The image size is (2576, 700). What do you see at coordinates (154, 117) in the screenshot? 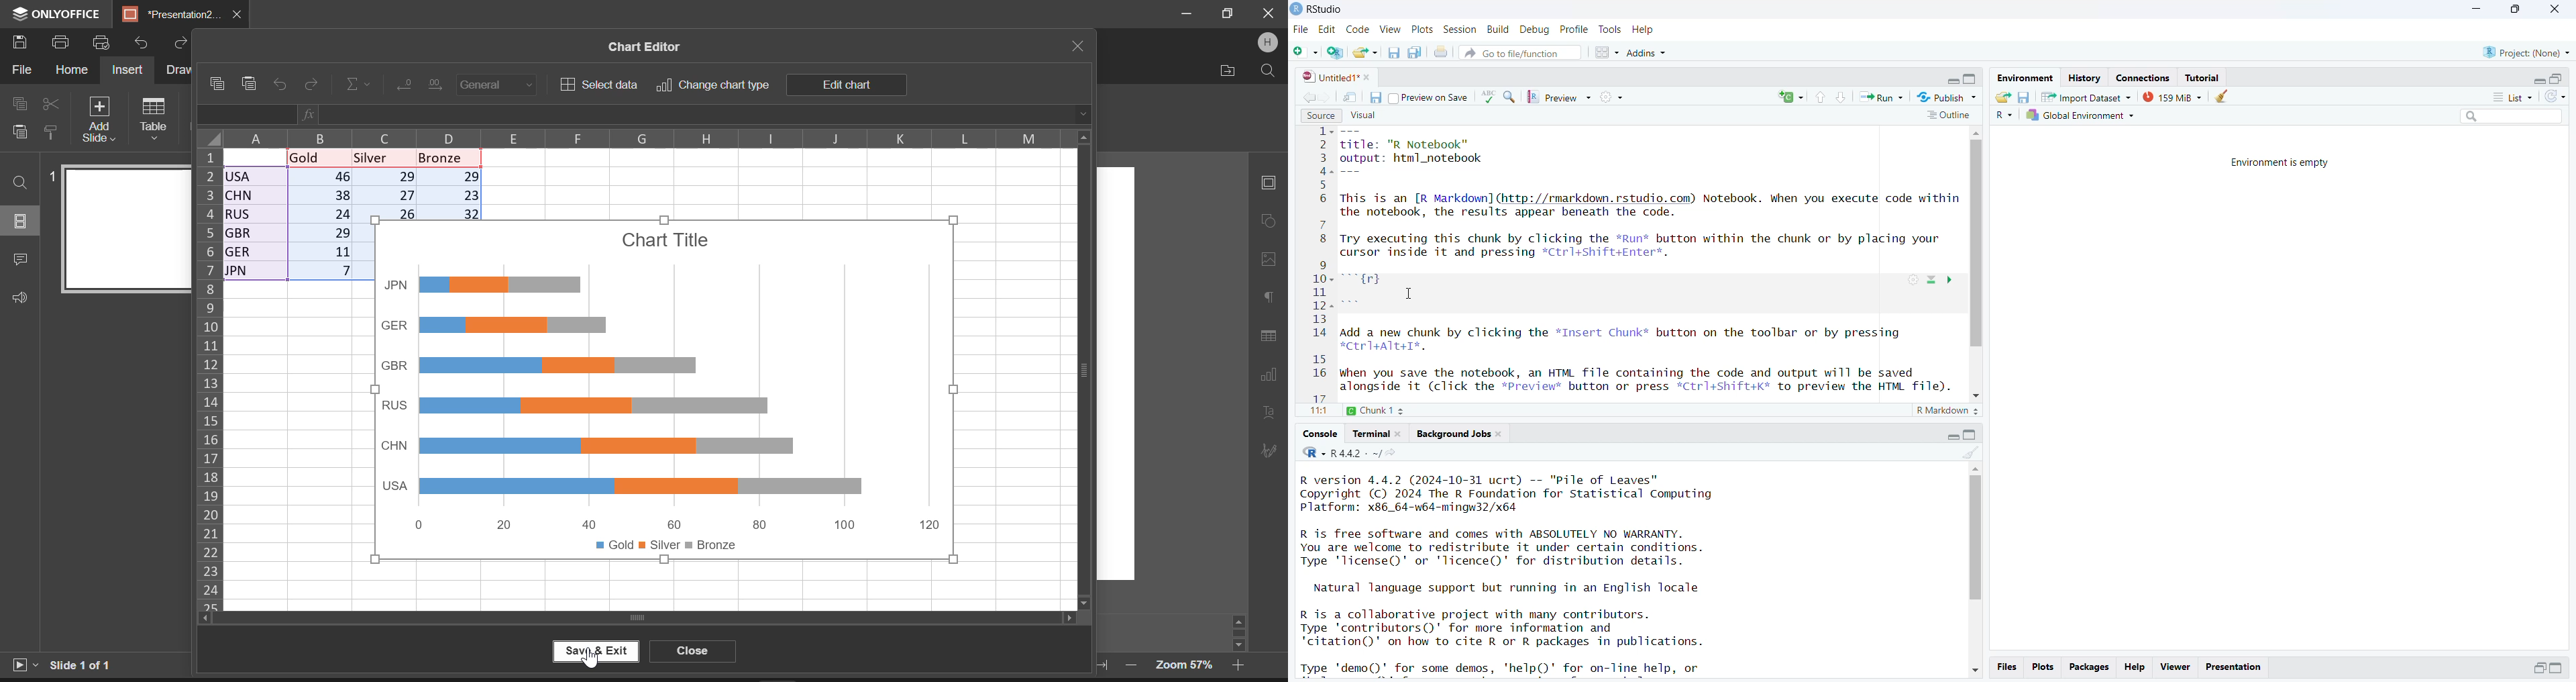
I see `Table` at bounding box center [154, 117].